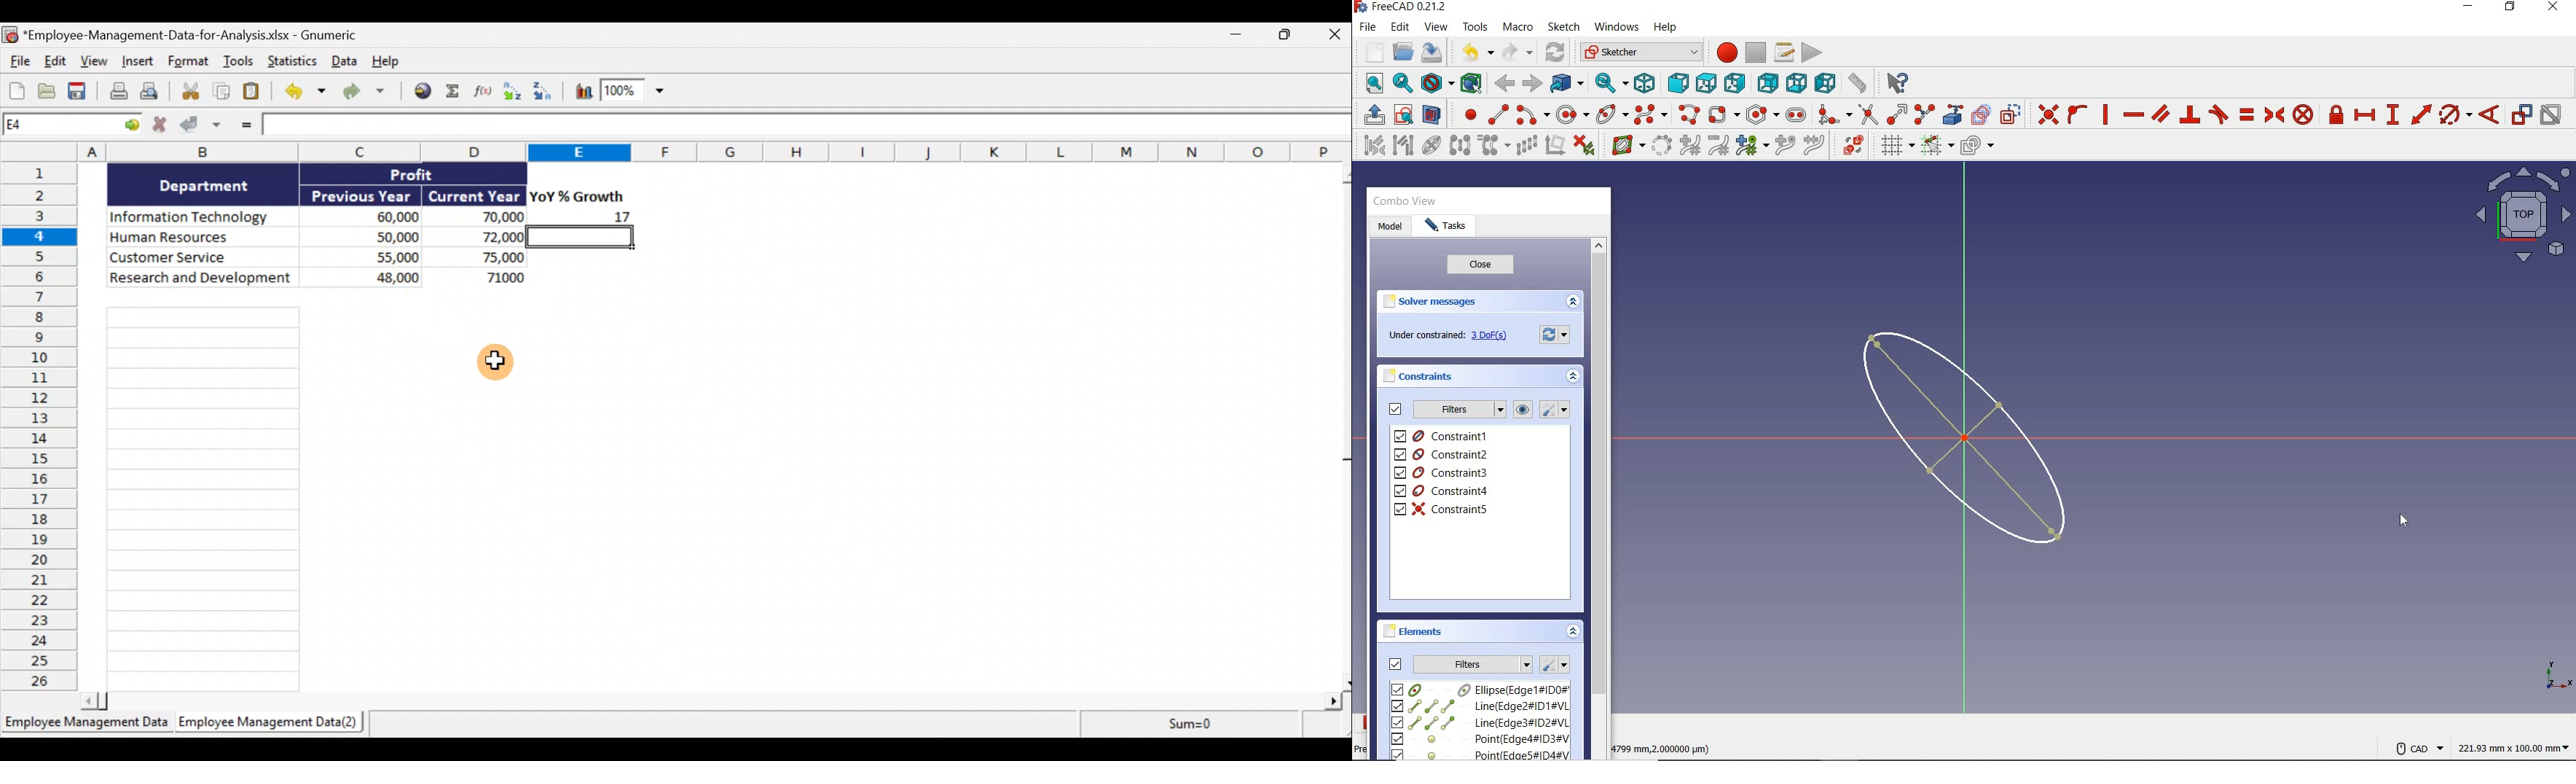  What do you see at coordinates (18, 59) in the screenshot?
I see `File` at bounding box center [18, 59].